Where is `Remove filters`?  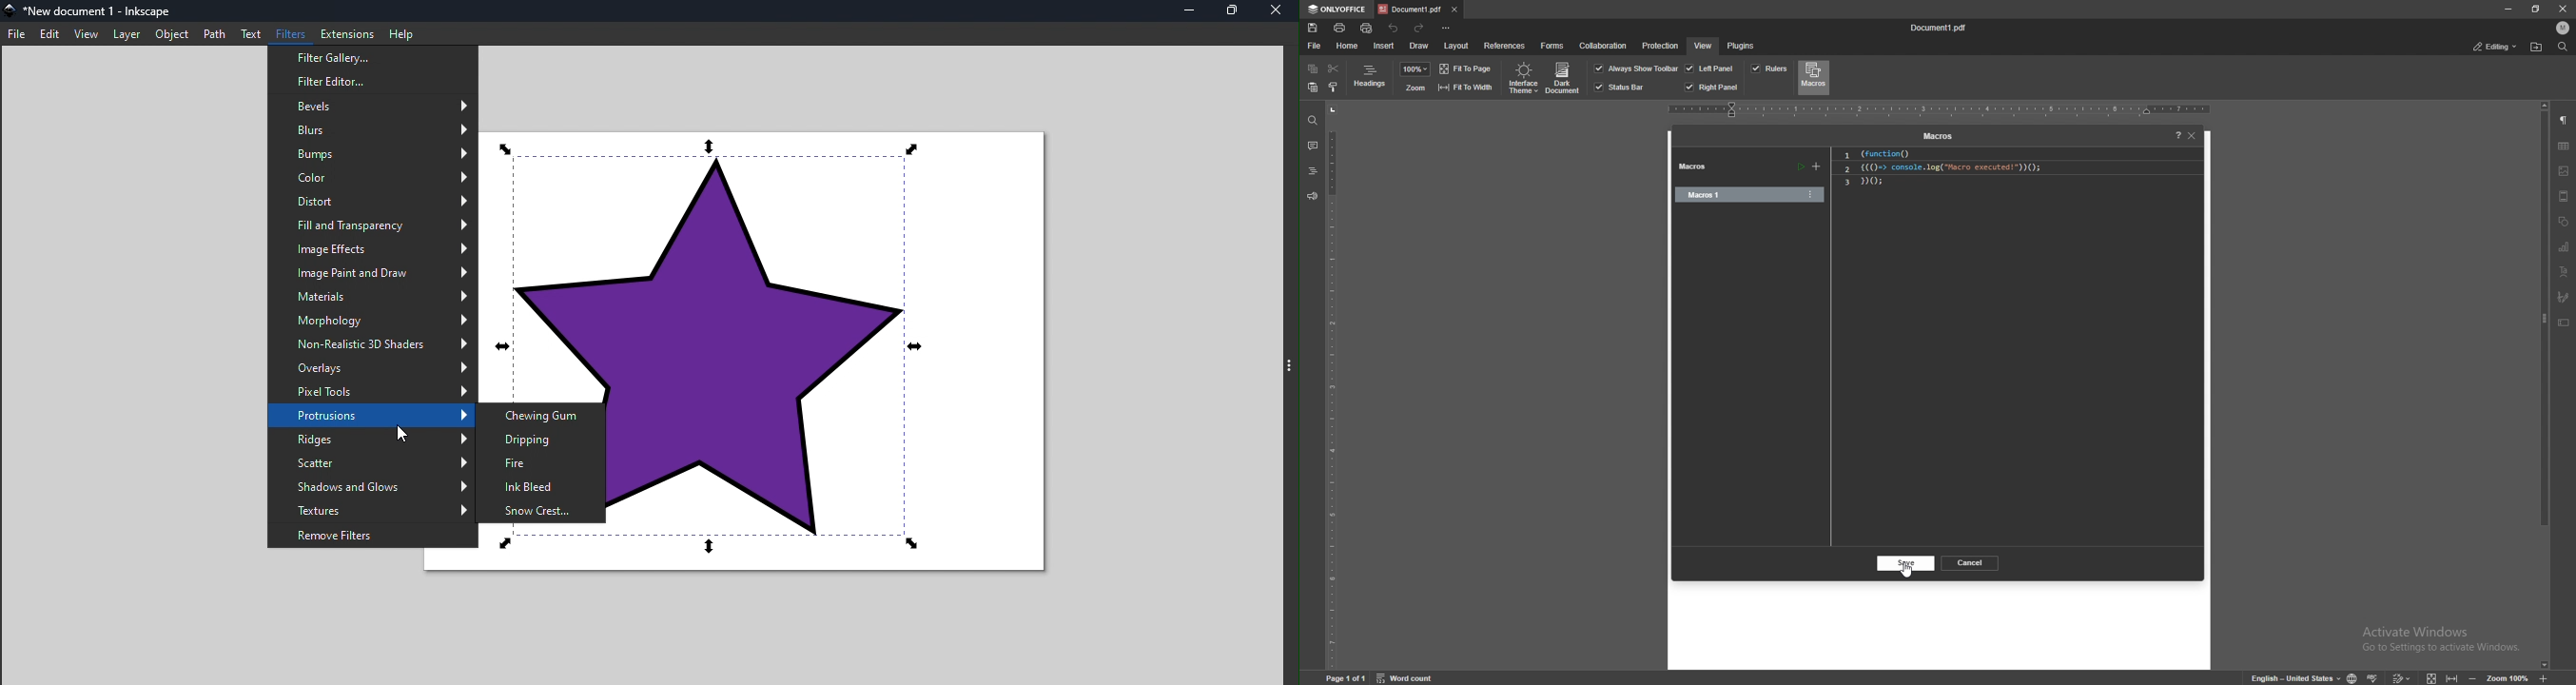
Remove filters is located at coordinates (370, 537).